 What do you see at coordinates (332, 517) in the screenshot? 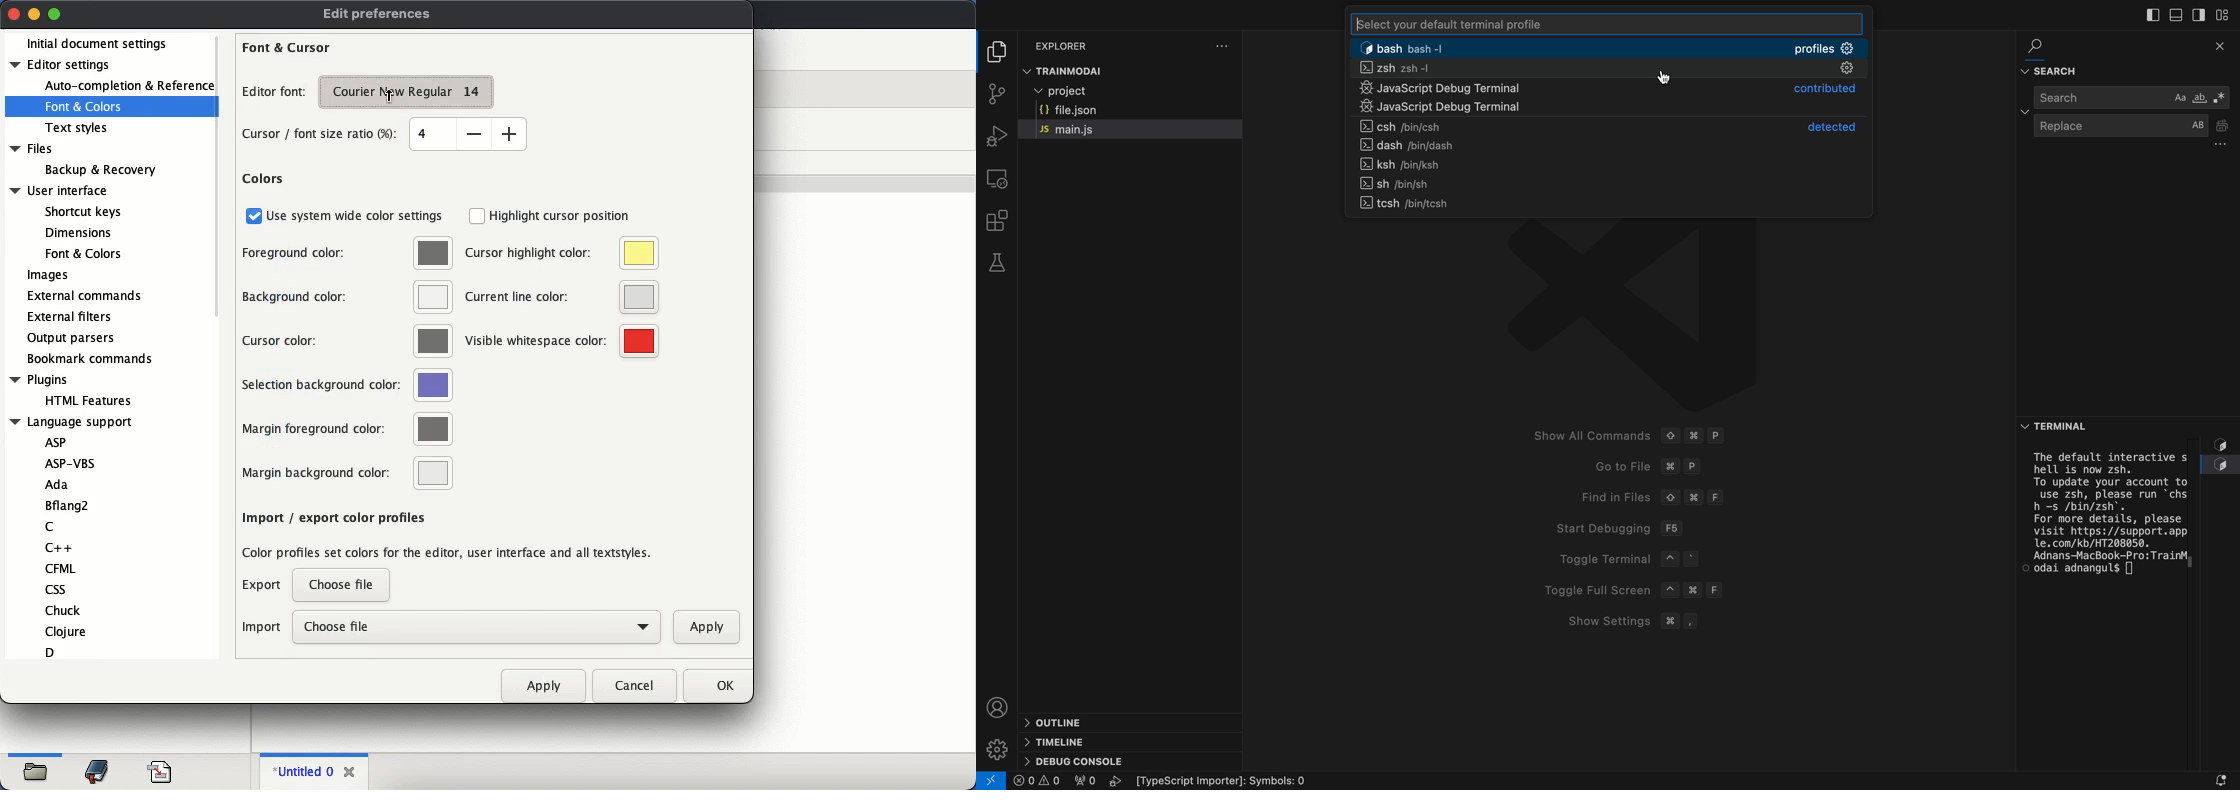
I see `import export color profiles` at bounding box center [332, 517].